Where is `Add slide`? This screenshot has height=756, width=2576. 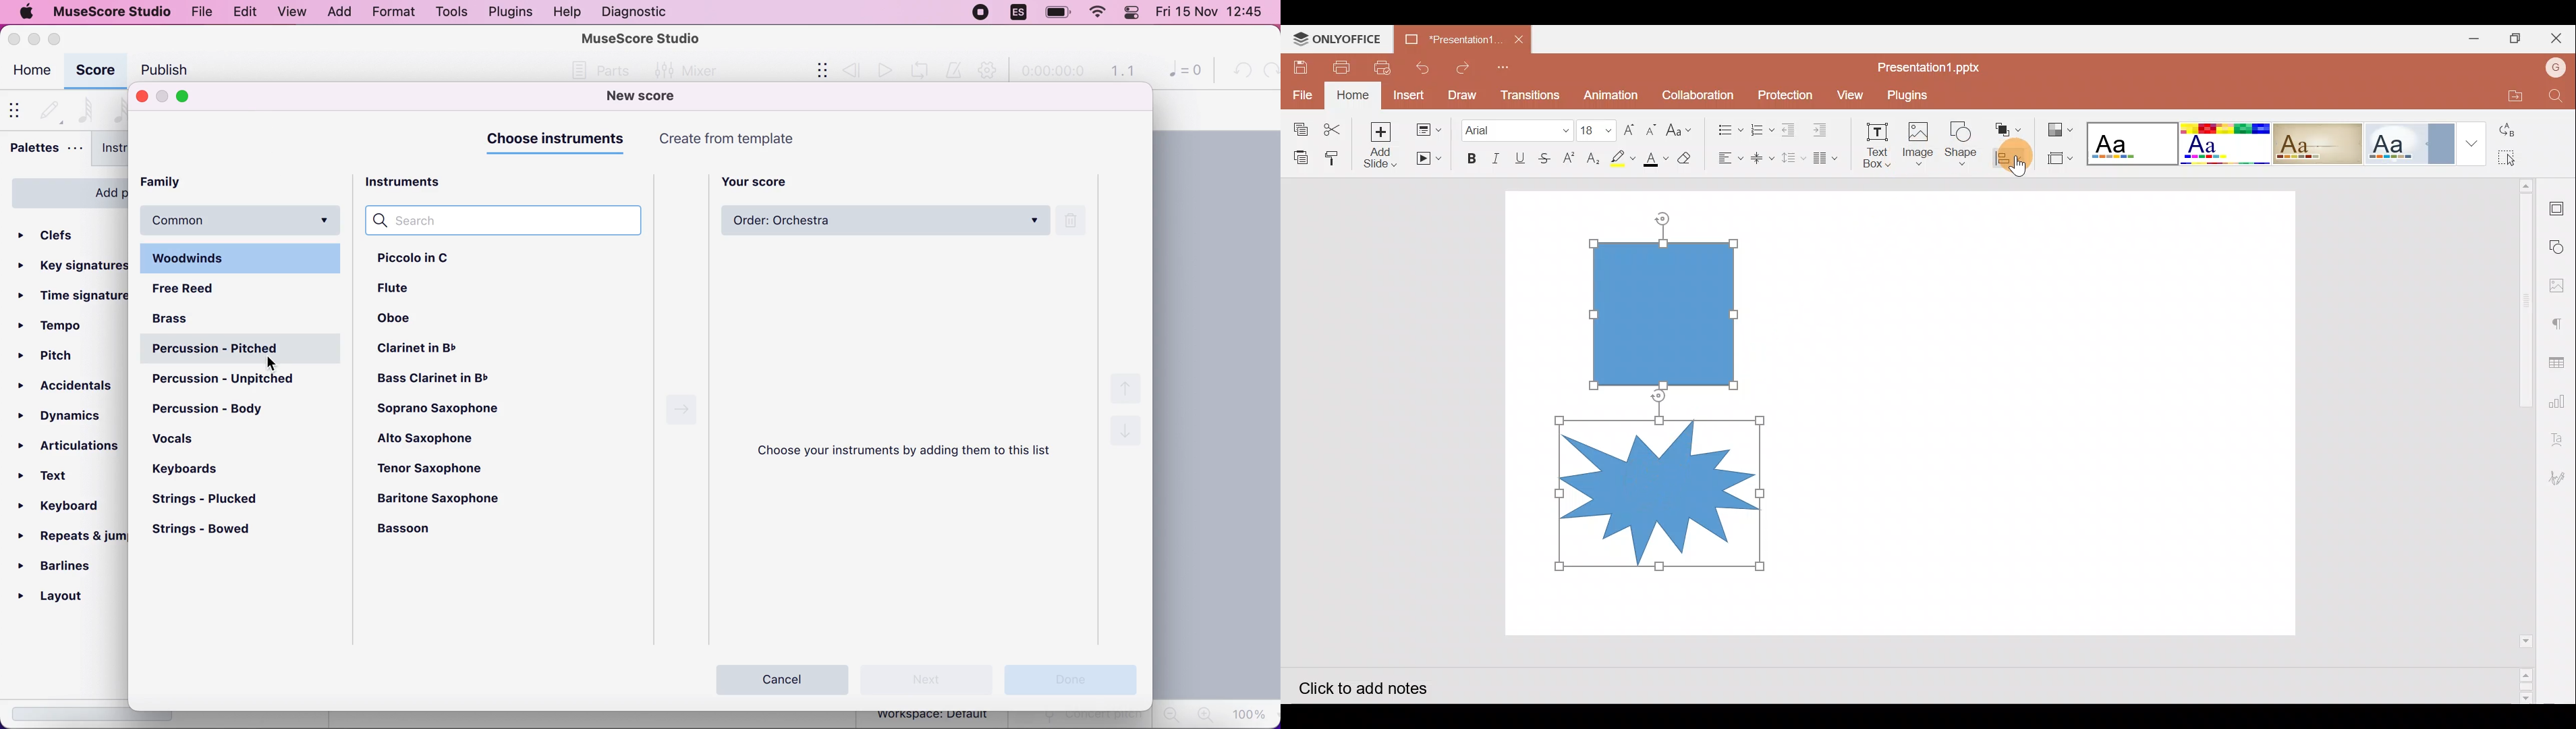
Add slide is located at coordinates (1380, 144).